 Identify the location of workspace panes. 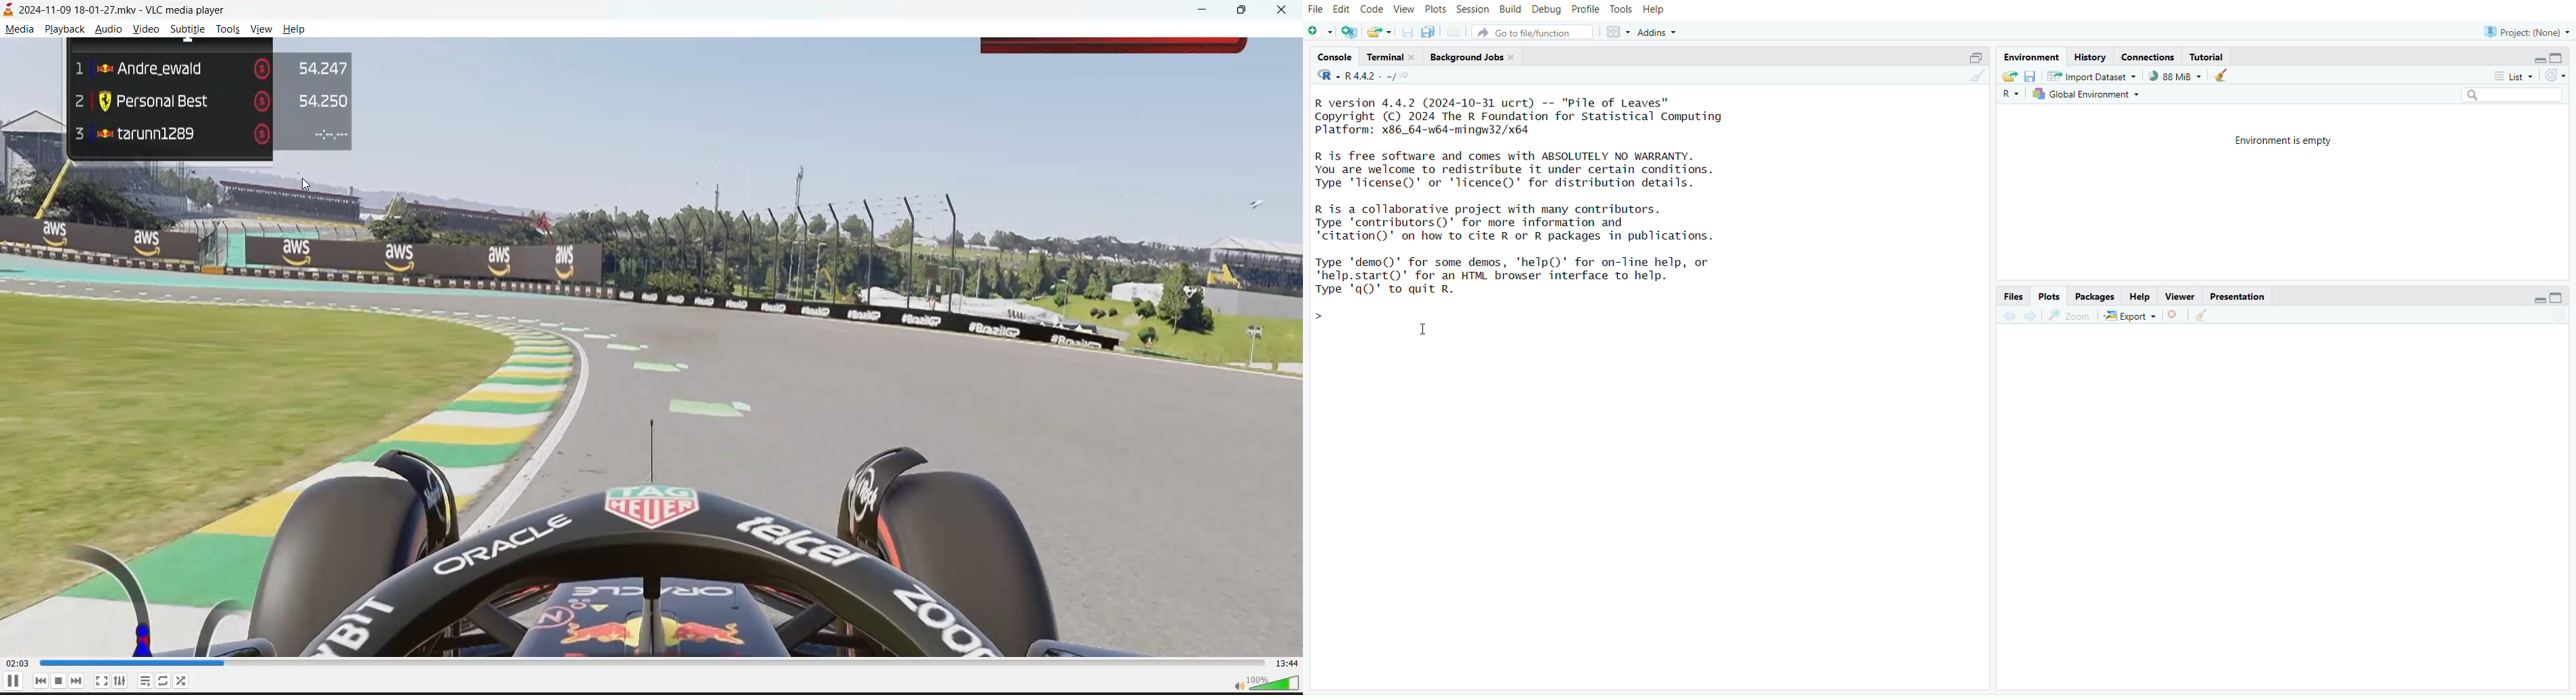
(1620, 32).